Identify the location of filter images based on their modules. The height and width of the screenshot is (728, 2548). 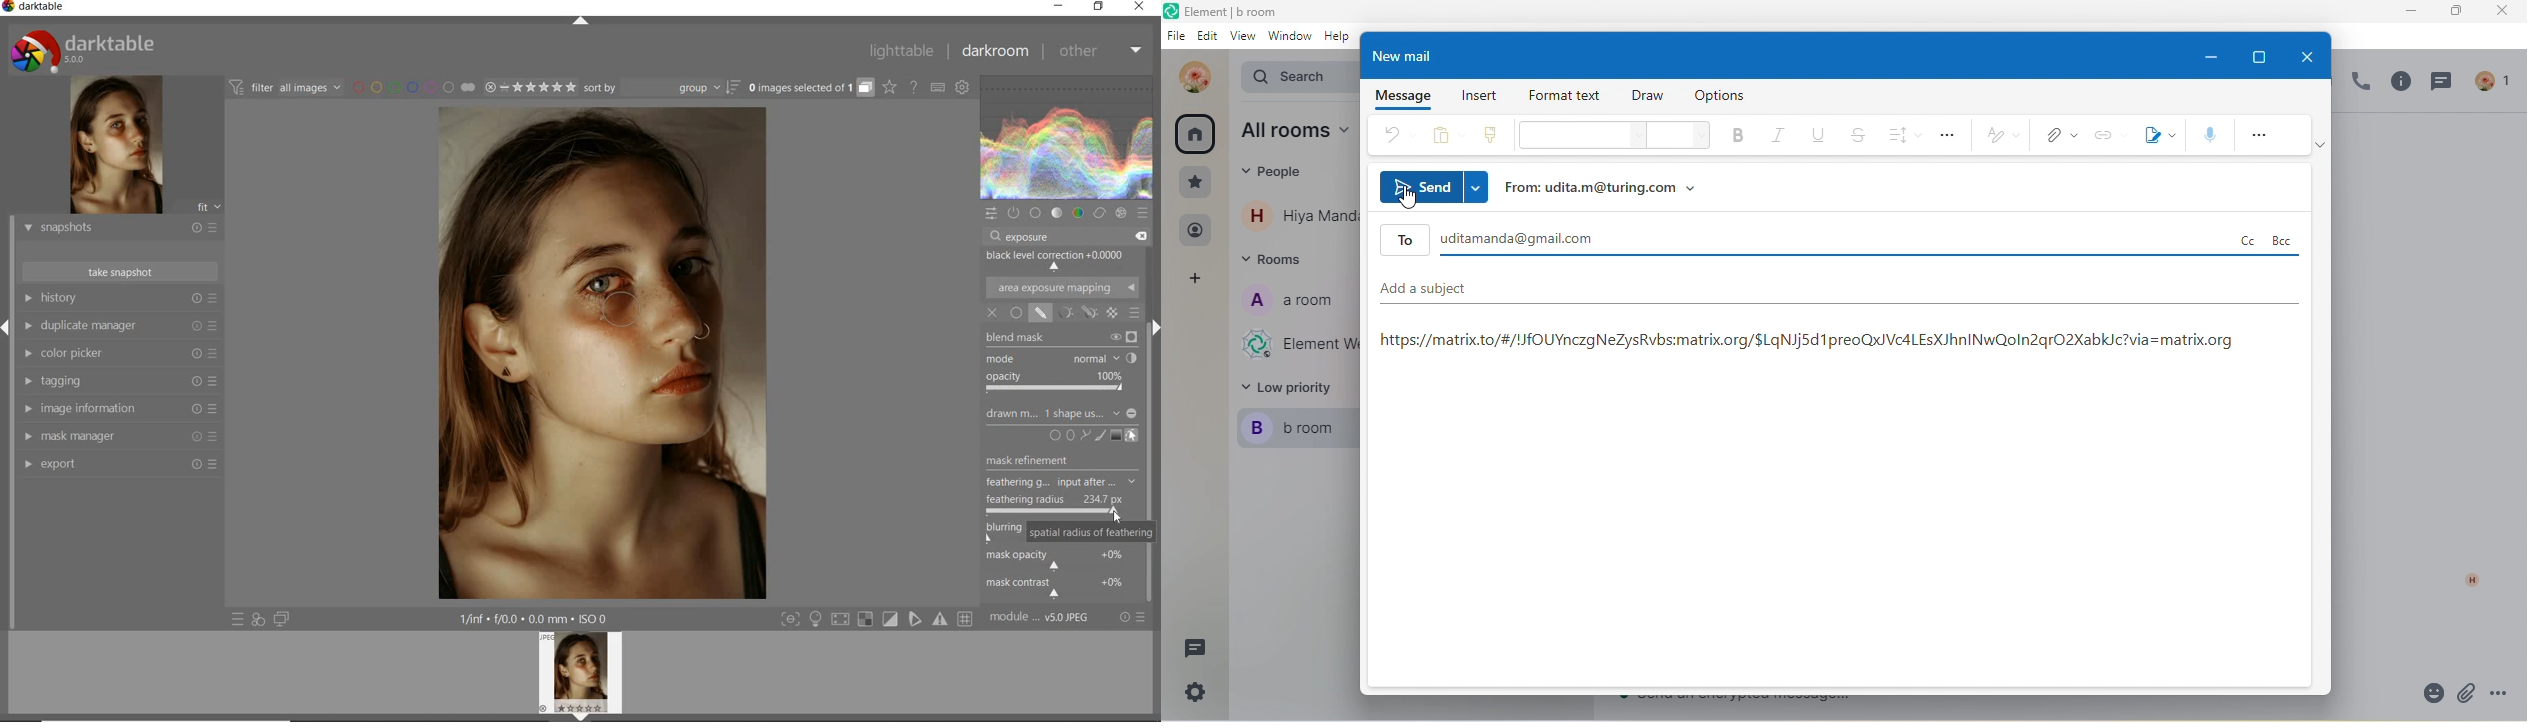
(285, 87).